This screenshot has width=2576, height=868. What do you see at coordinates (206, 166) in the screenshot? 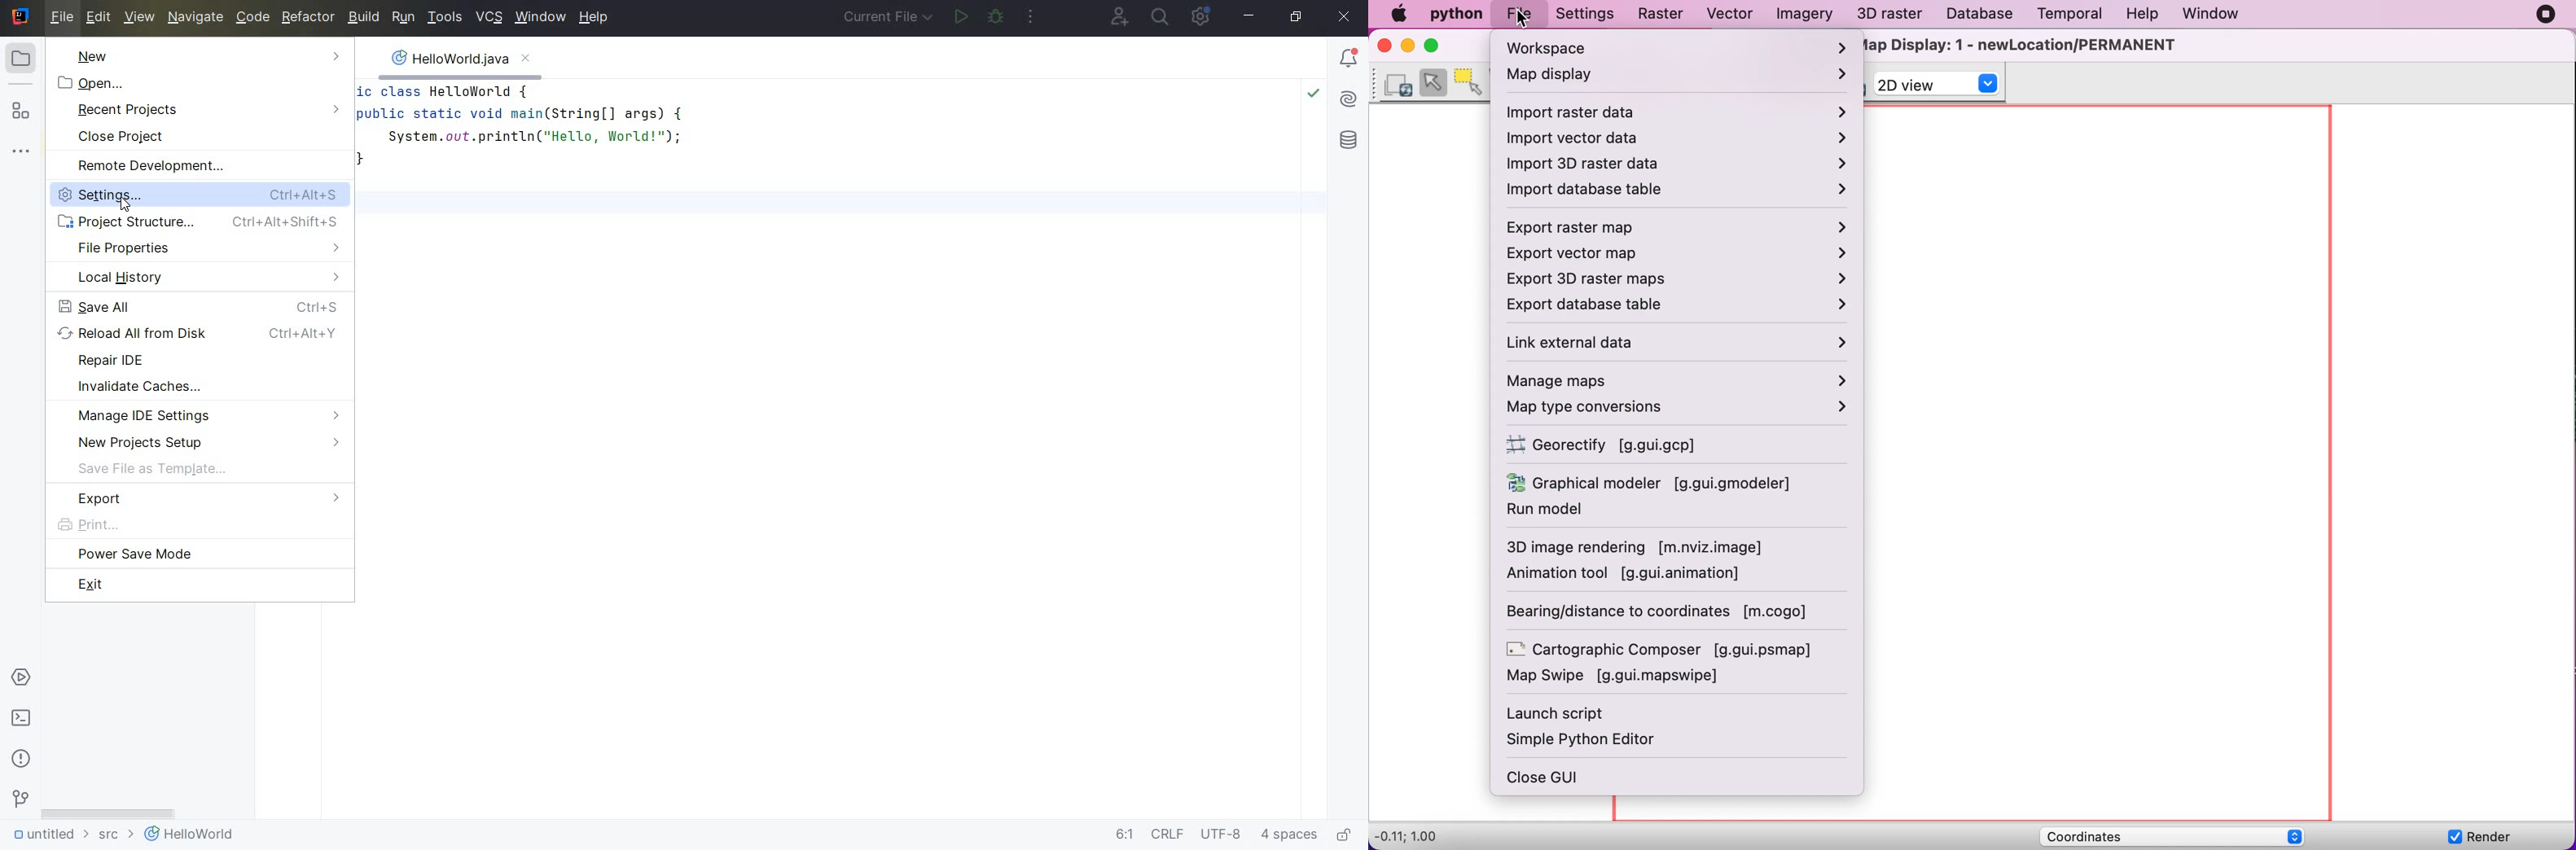
I see `REMOTE DEVELOPMENT` at bounding box center [206, 166].